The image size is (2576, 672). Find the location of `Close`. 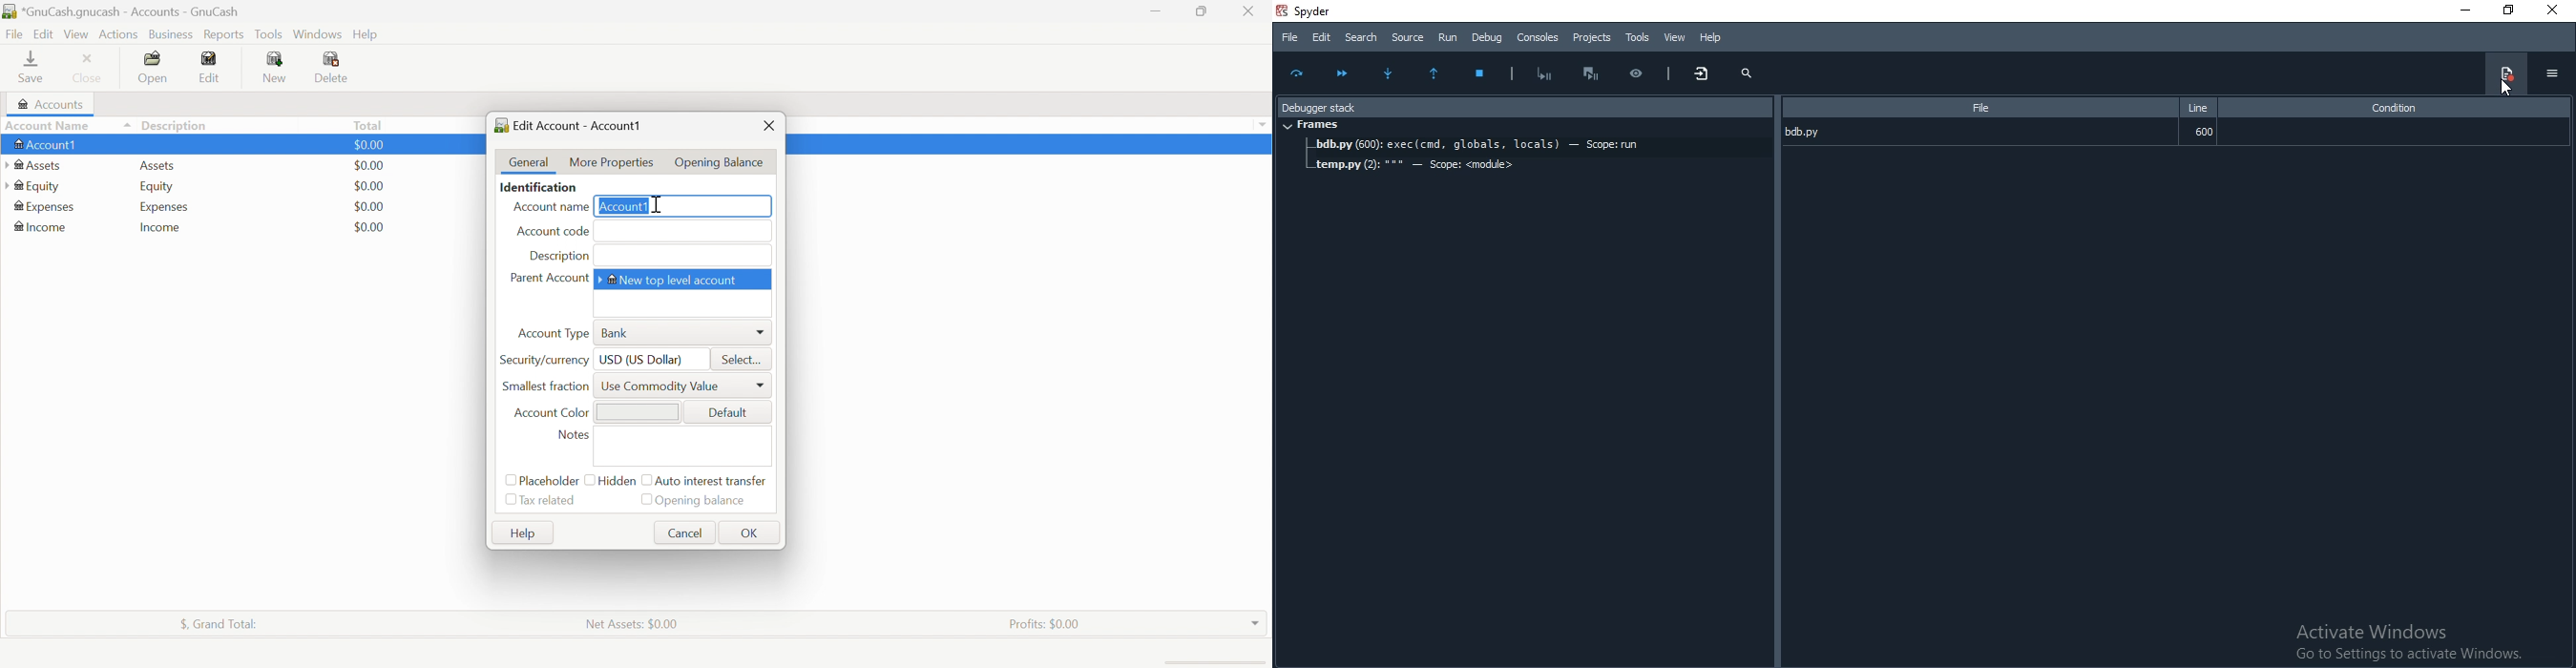

Close is located at coordinates (90, 68).